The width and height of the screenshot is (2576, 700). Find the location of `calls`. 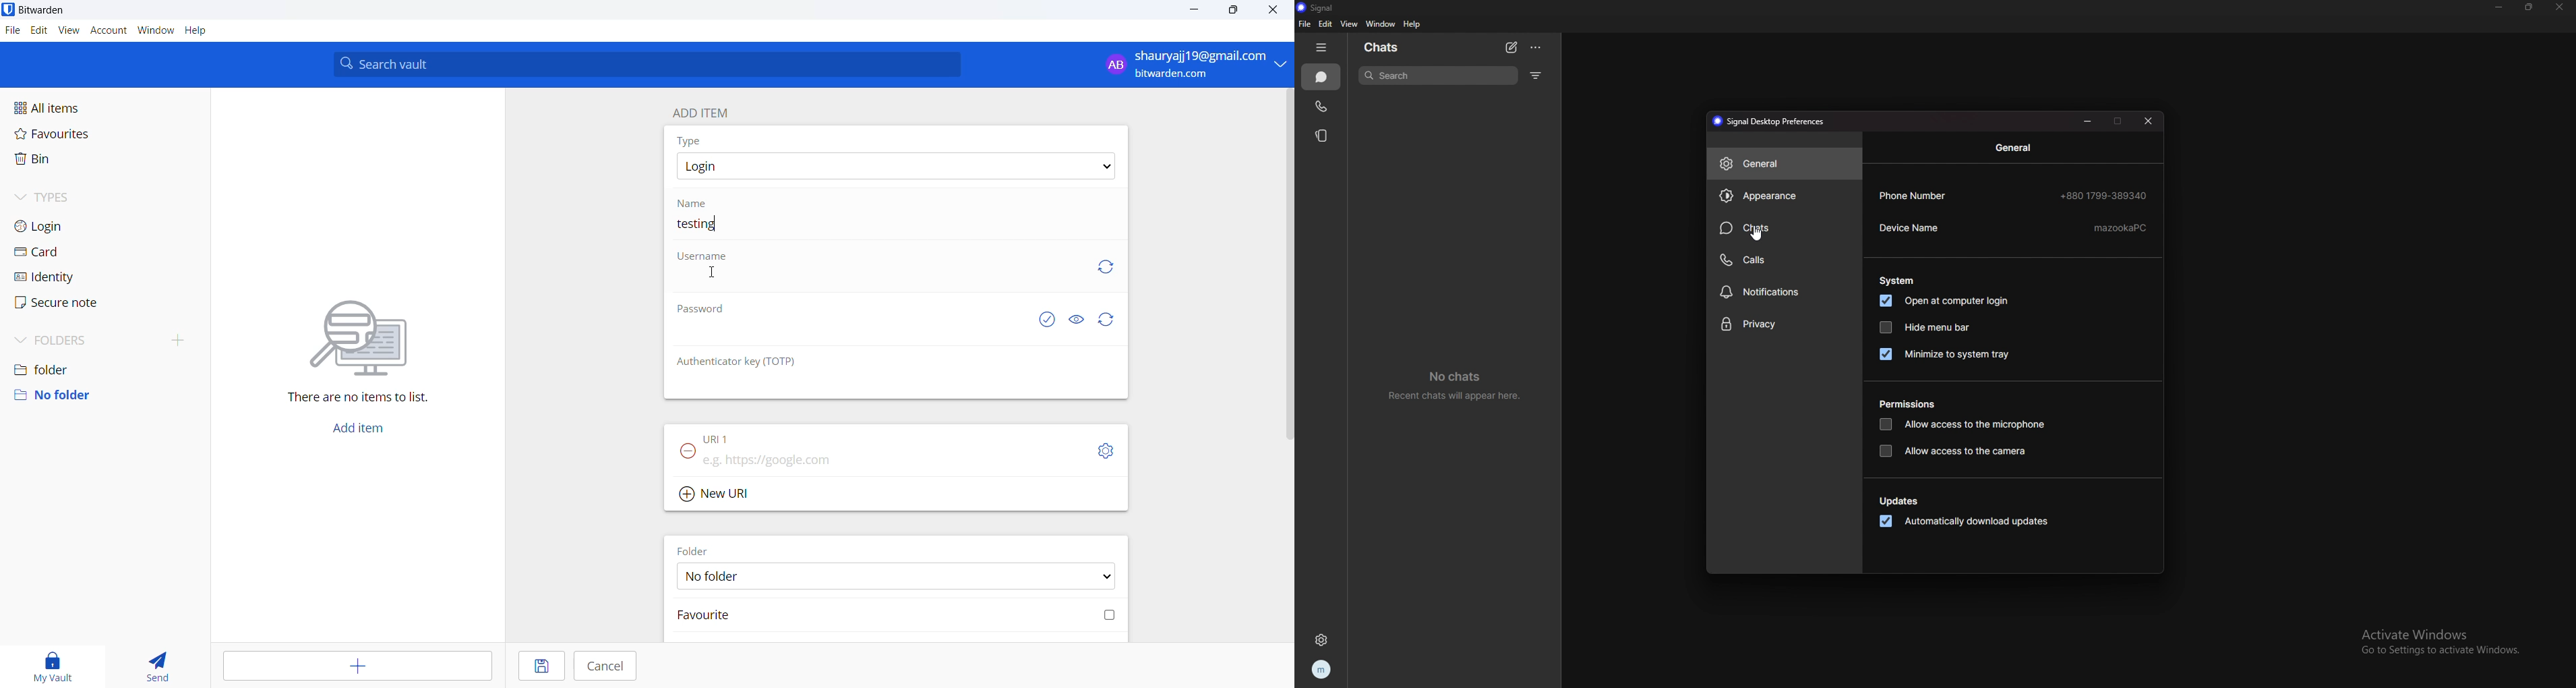

calls is located at coordinates (1782, 260).